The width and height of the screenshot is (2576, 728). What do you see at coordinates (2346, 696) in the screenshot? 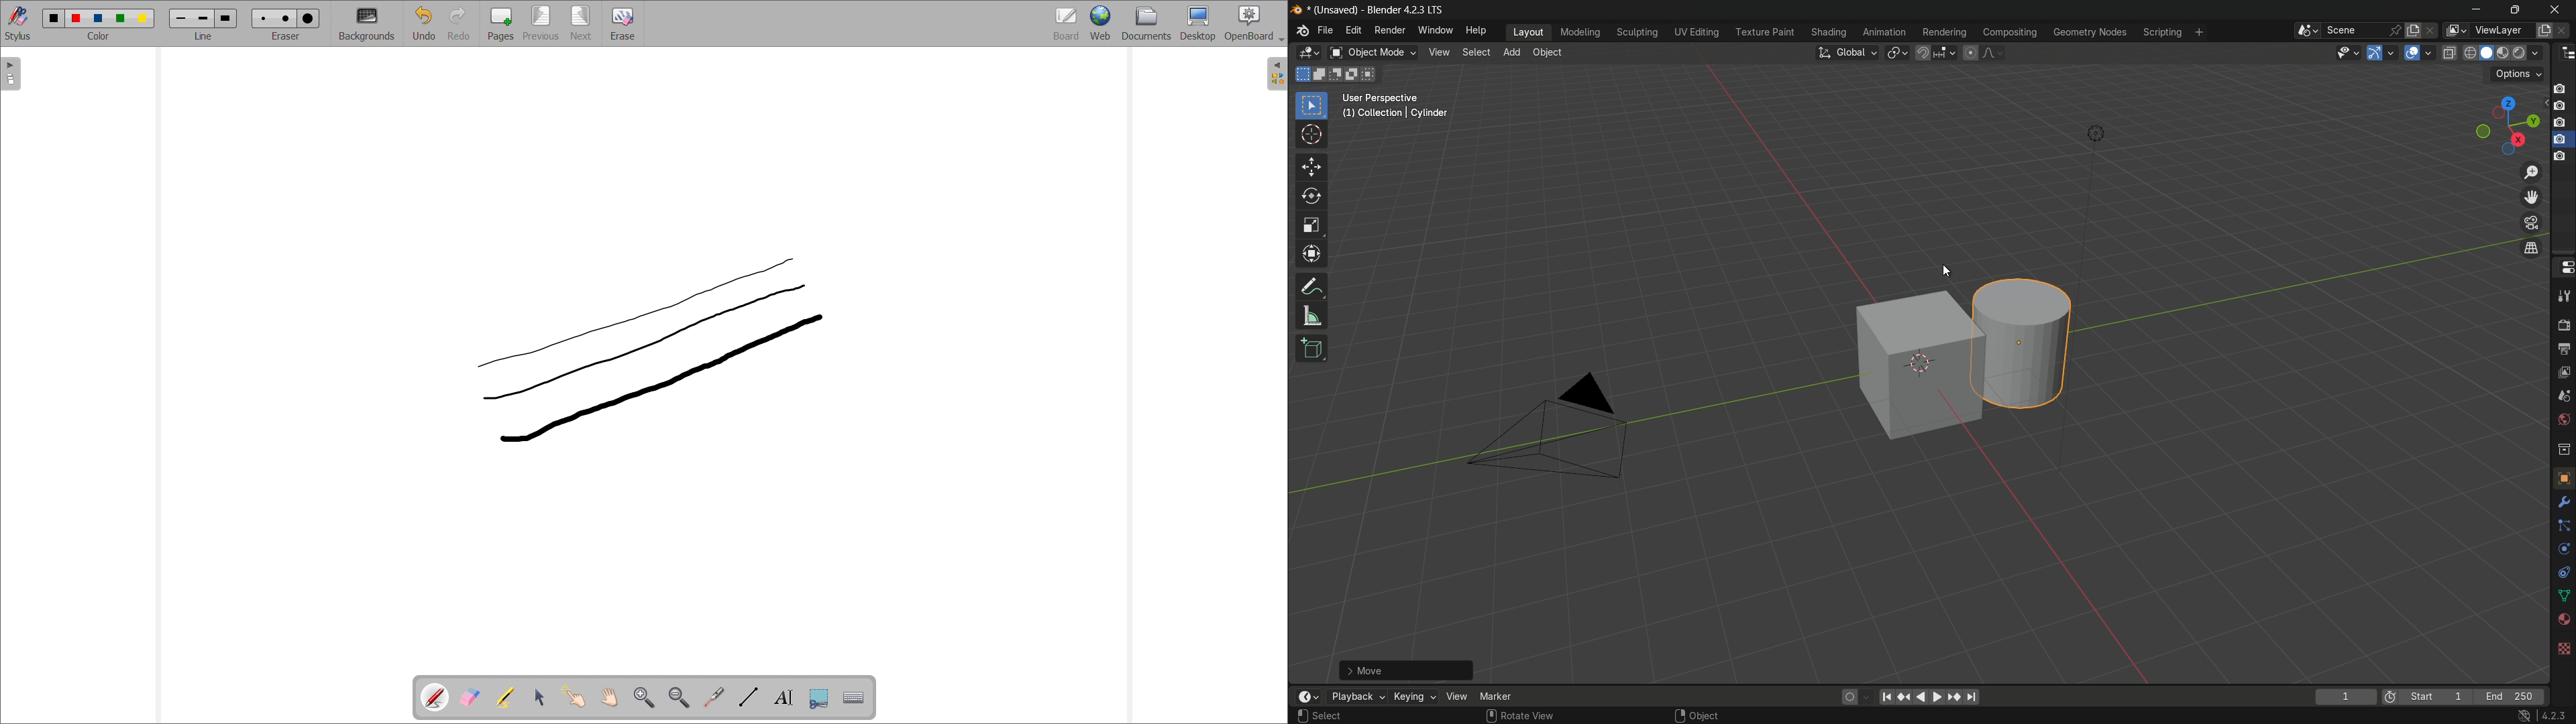
I see `current frame` at bounding box center [2346, 696].